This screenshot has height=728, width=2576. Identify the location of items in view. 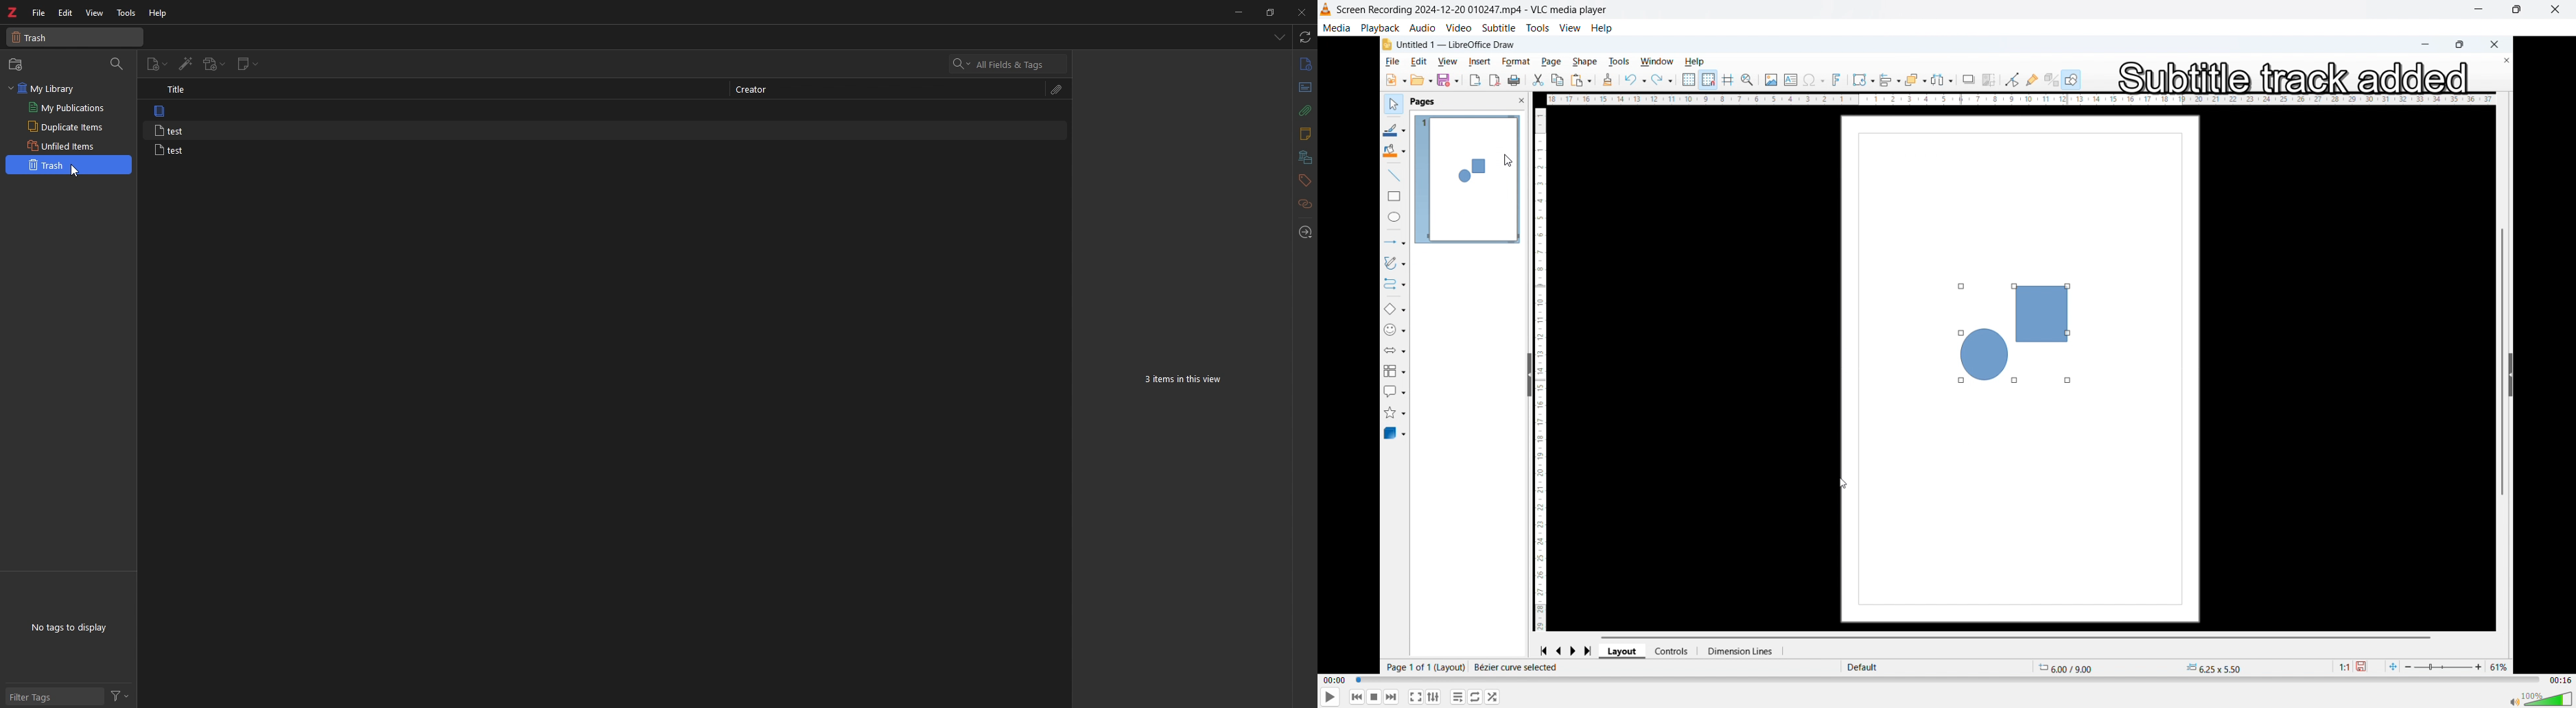
(1186, 380).